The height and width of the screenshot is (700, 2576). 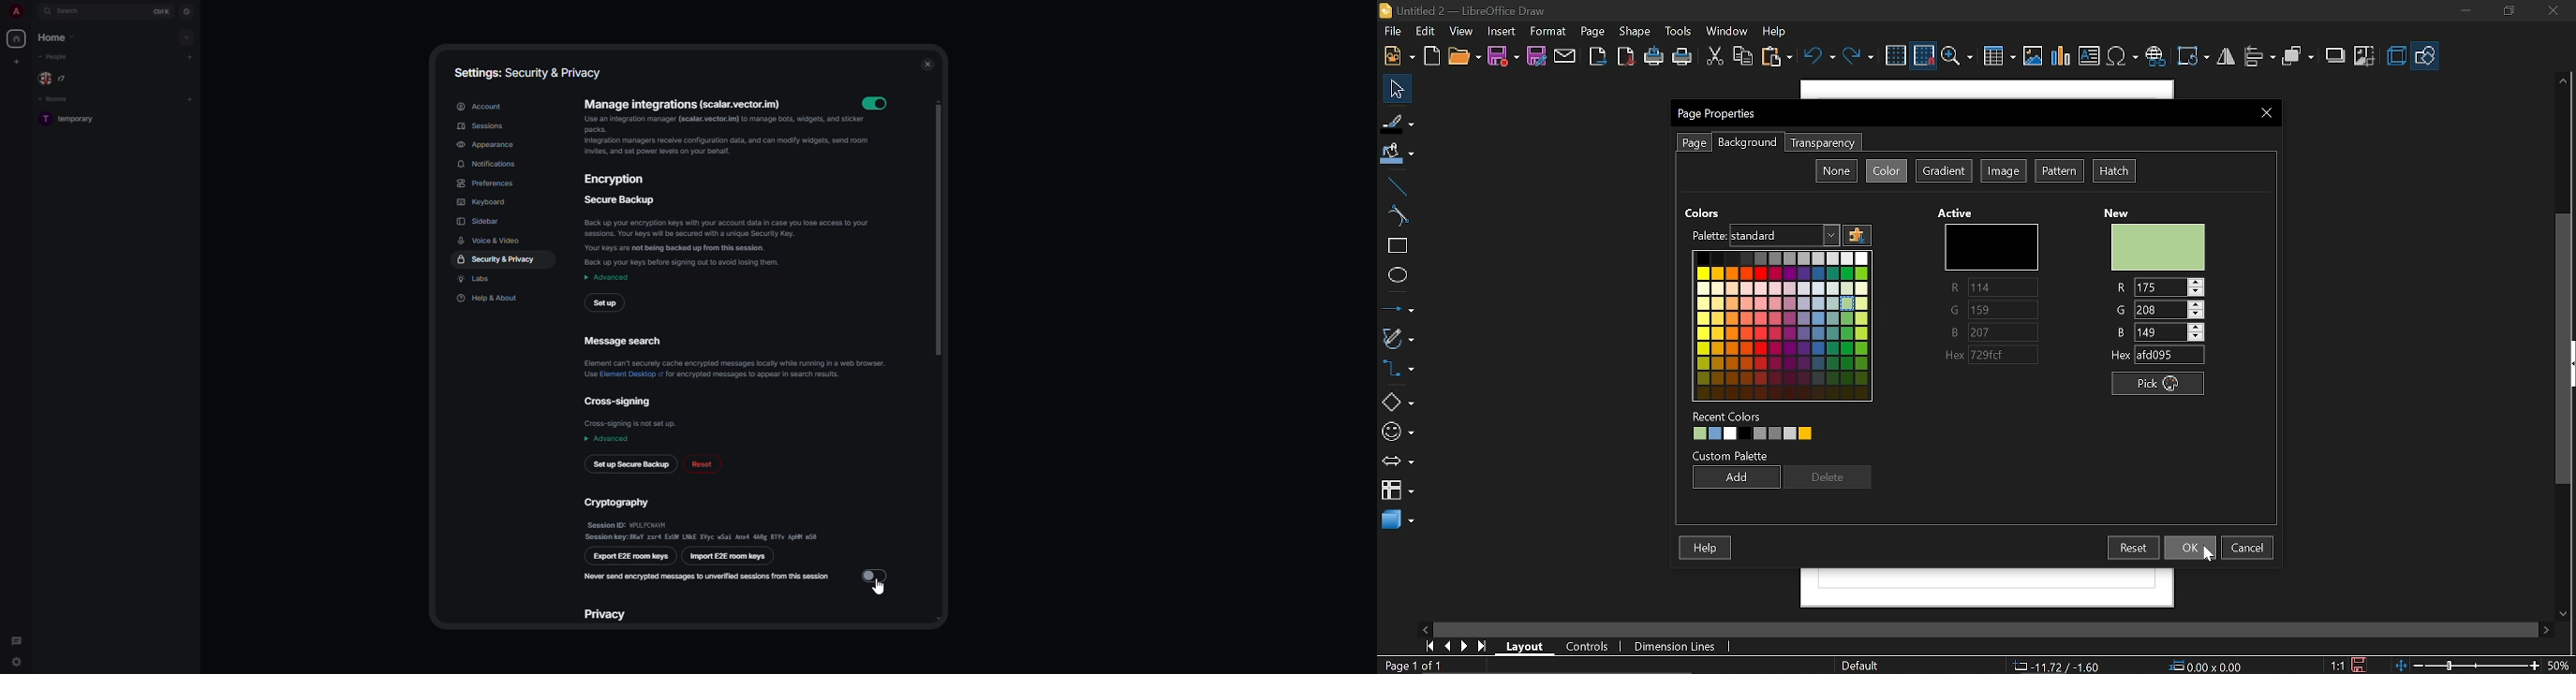 What do you see at coordinates (1828, 478) in the screenshot?
I see `Delete` at bounding box center [1828, 478].